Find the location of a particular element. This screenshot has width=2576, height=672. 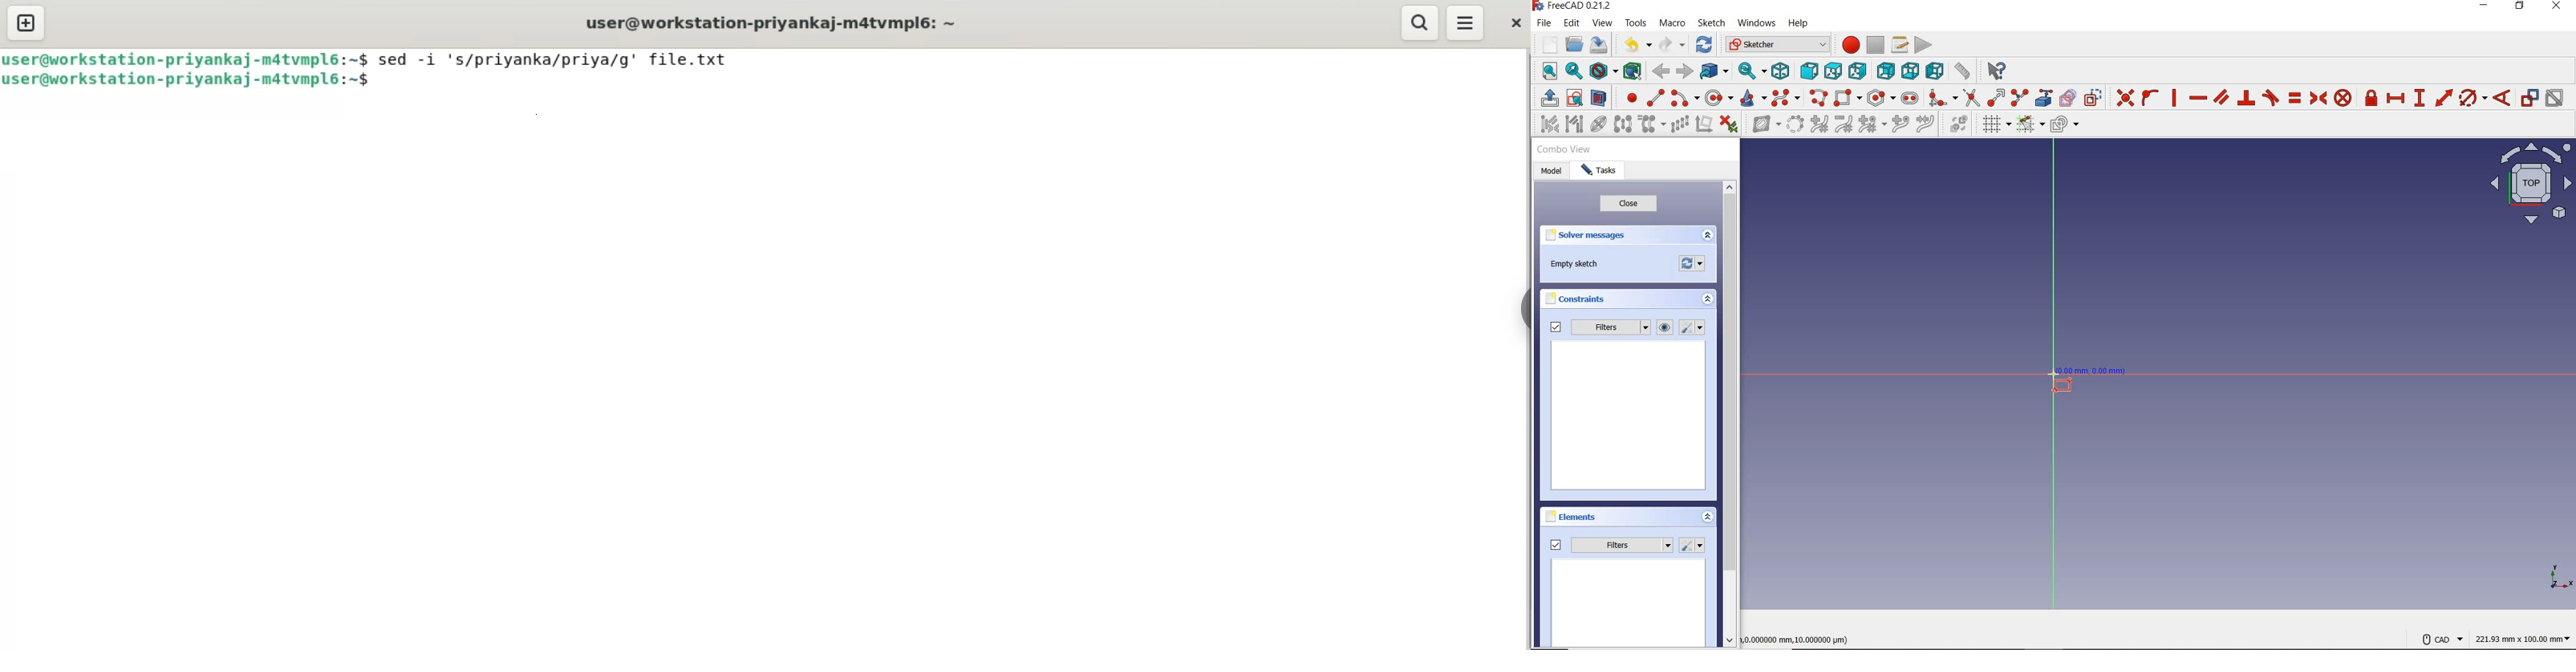

preview is located at coordinates (1629, 604).